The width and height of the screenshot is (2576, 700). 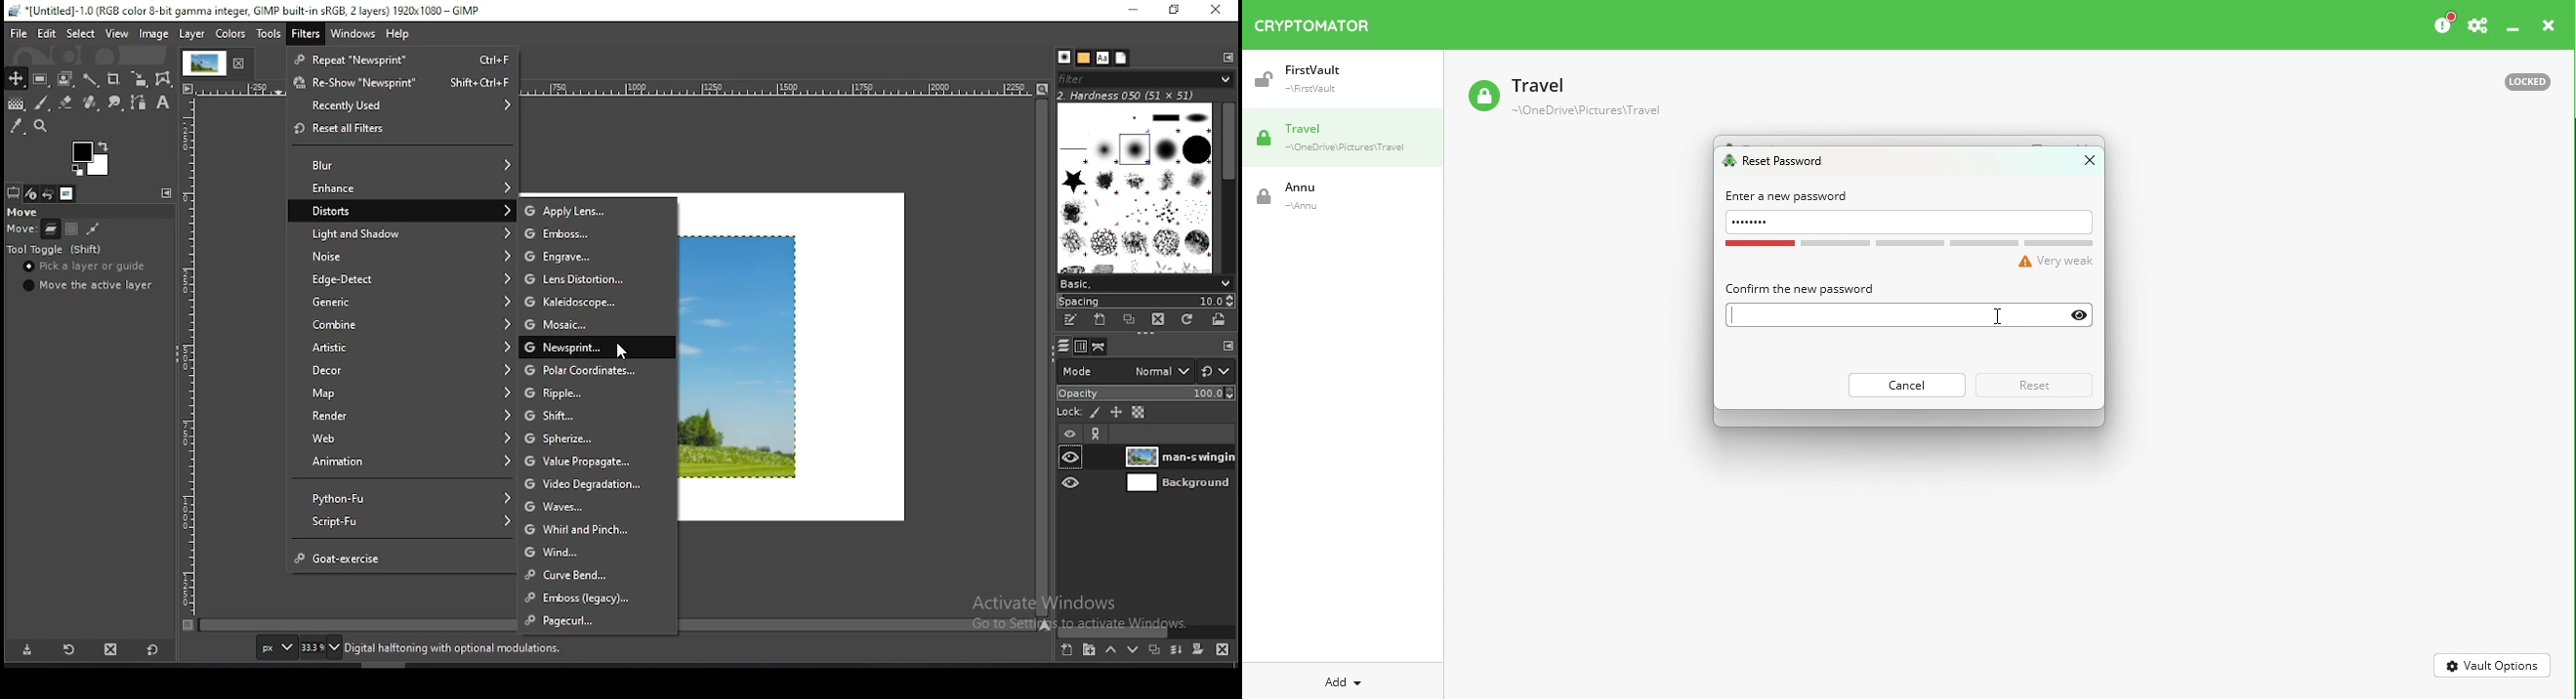 What do you see at coordinates (1911, 255) in the screenshot?
I see `Password strength` at bounding box center [1911, 255].